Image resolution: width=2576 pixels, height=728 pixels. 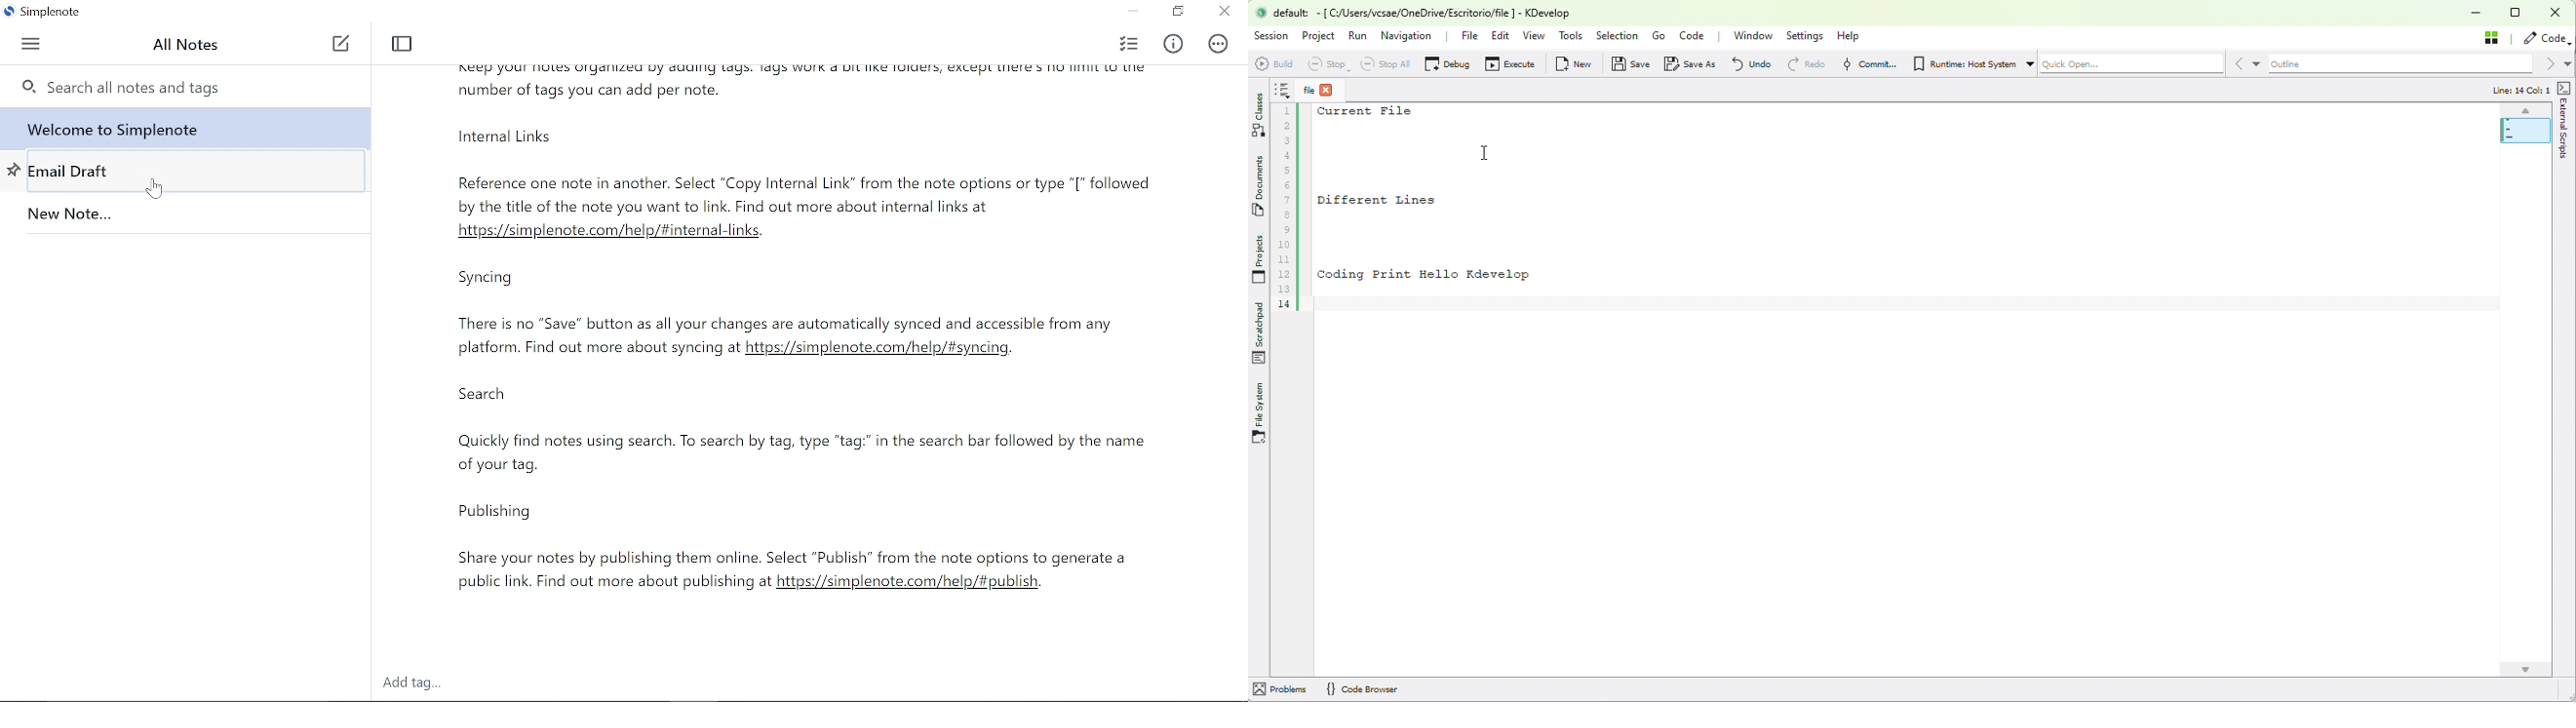 What do you see at coordinates (1175, 45) in the screenshot?
I see `Info` at bounding box center [1175, 45].